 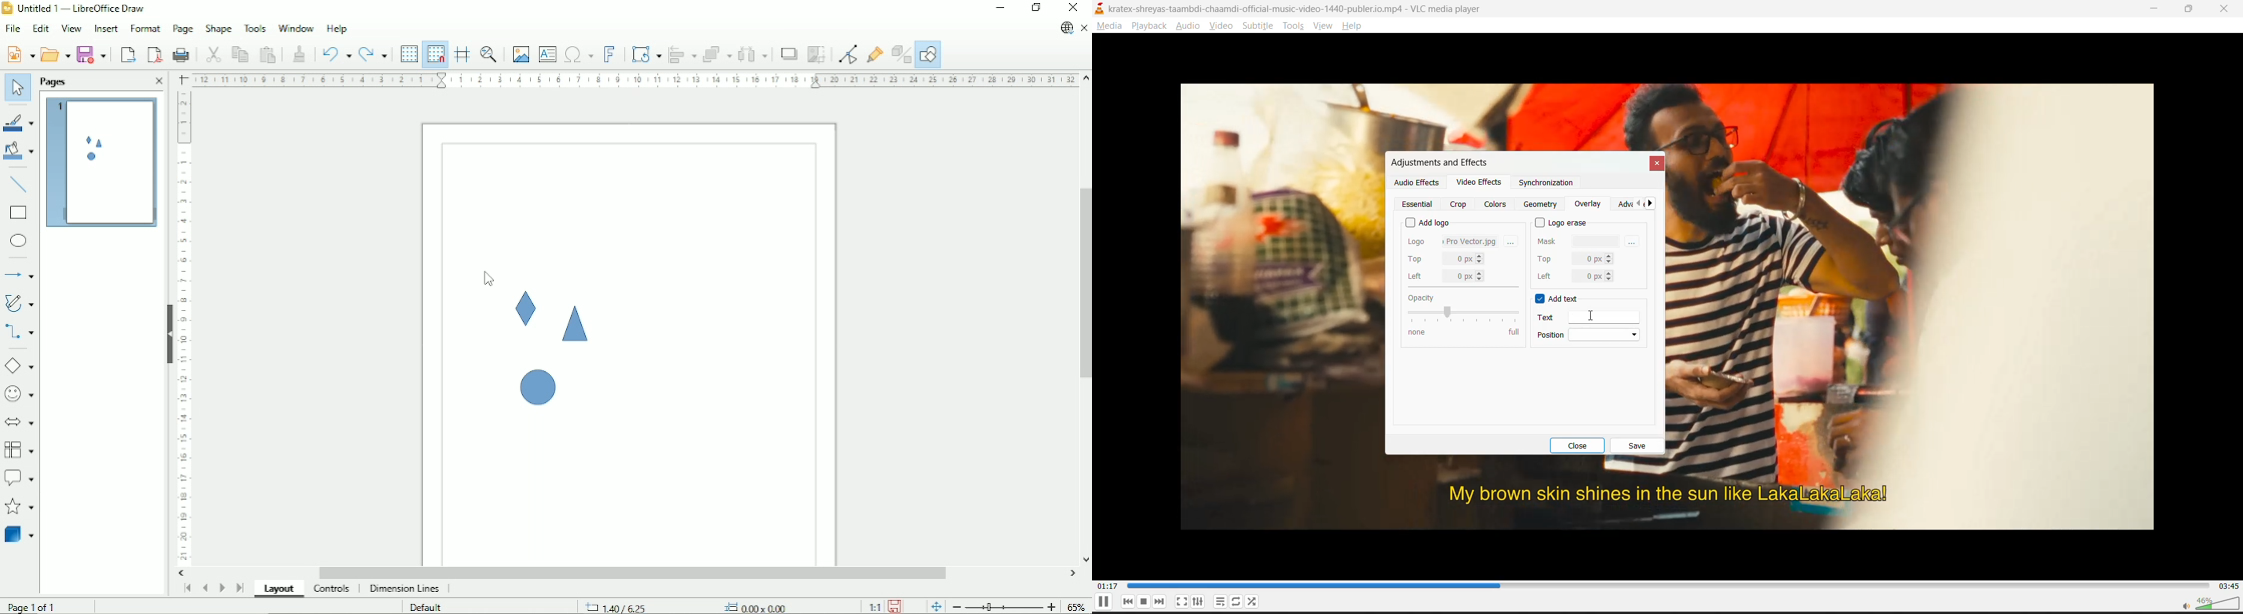 I want to click on Undo, so click(x=336, y=52).